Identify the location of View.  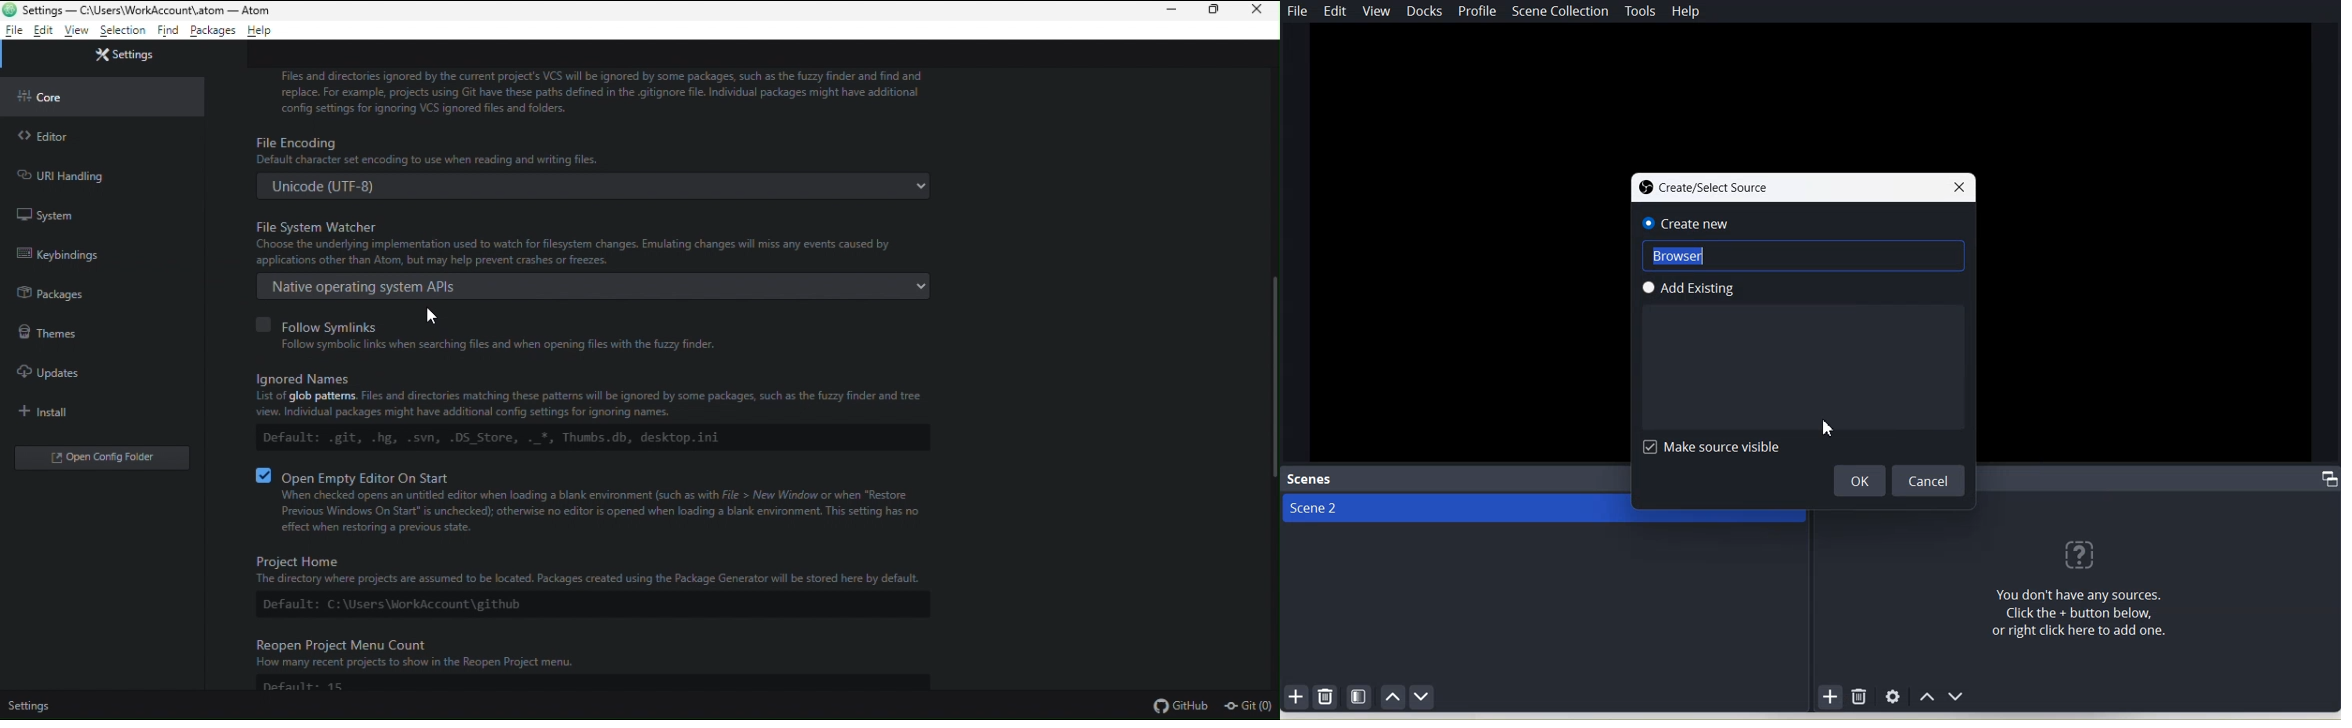
(1376, 11).